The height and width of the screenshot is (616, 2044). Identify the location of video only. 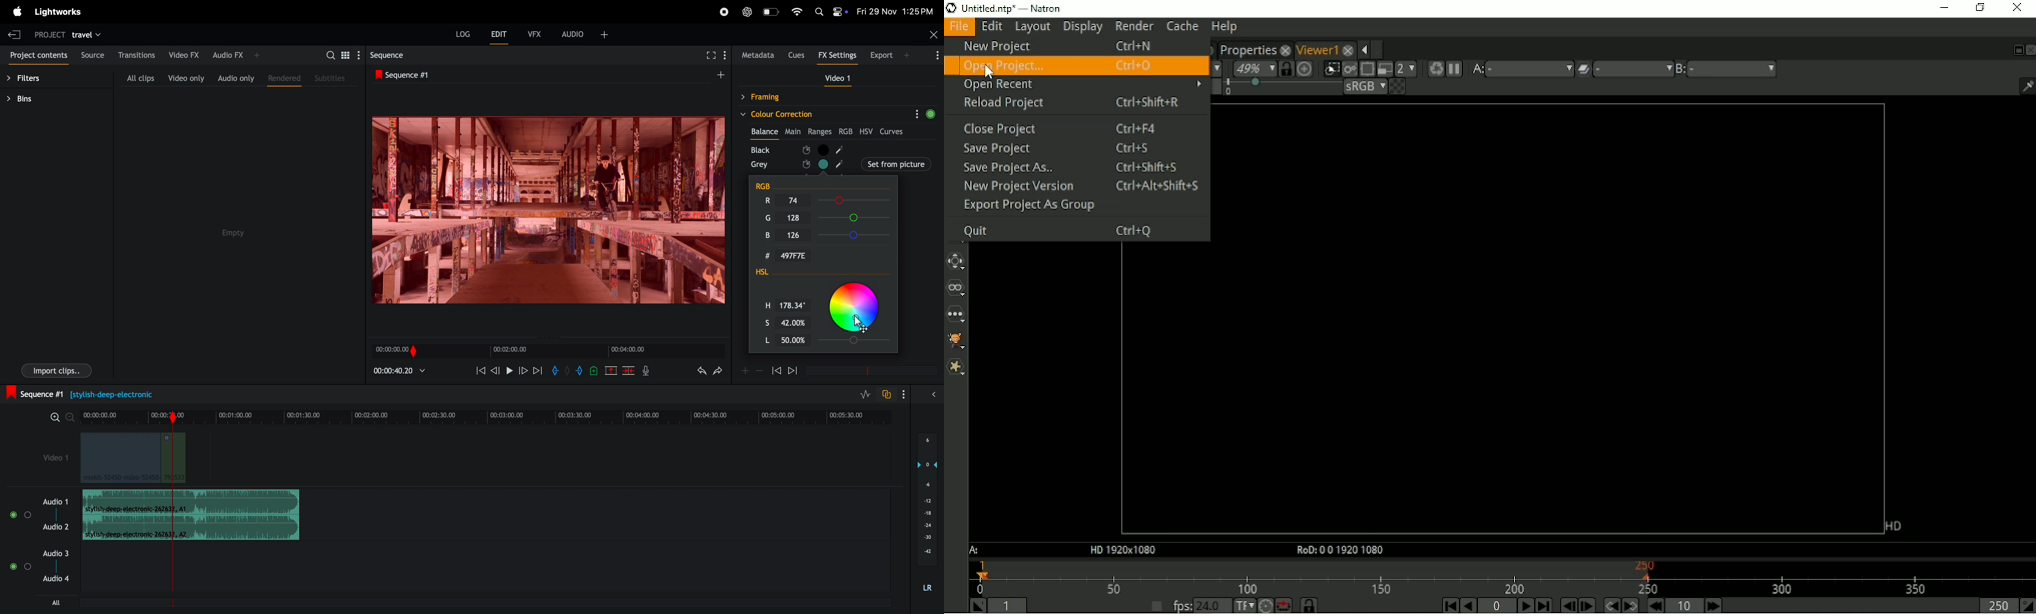
(186, 78).